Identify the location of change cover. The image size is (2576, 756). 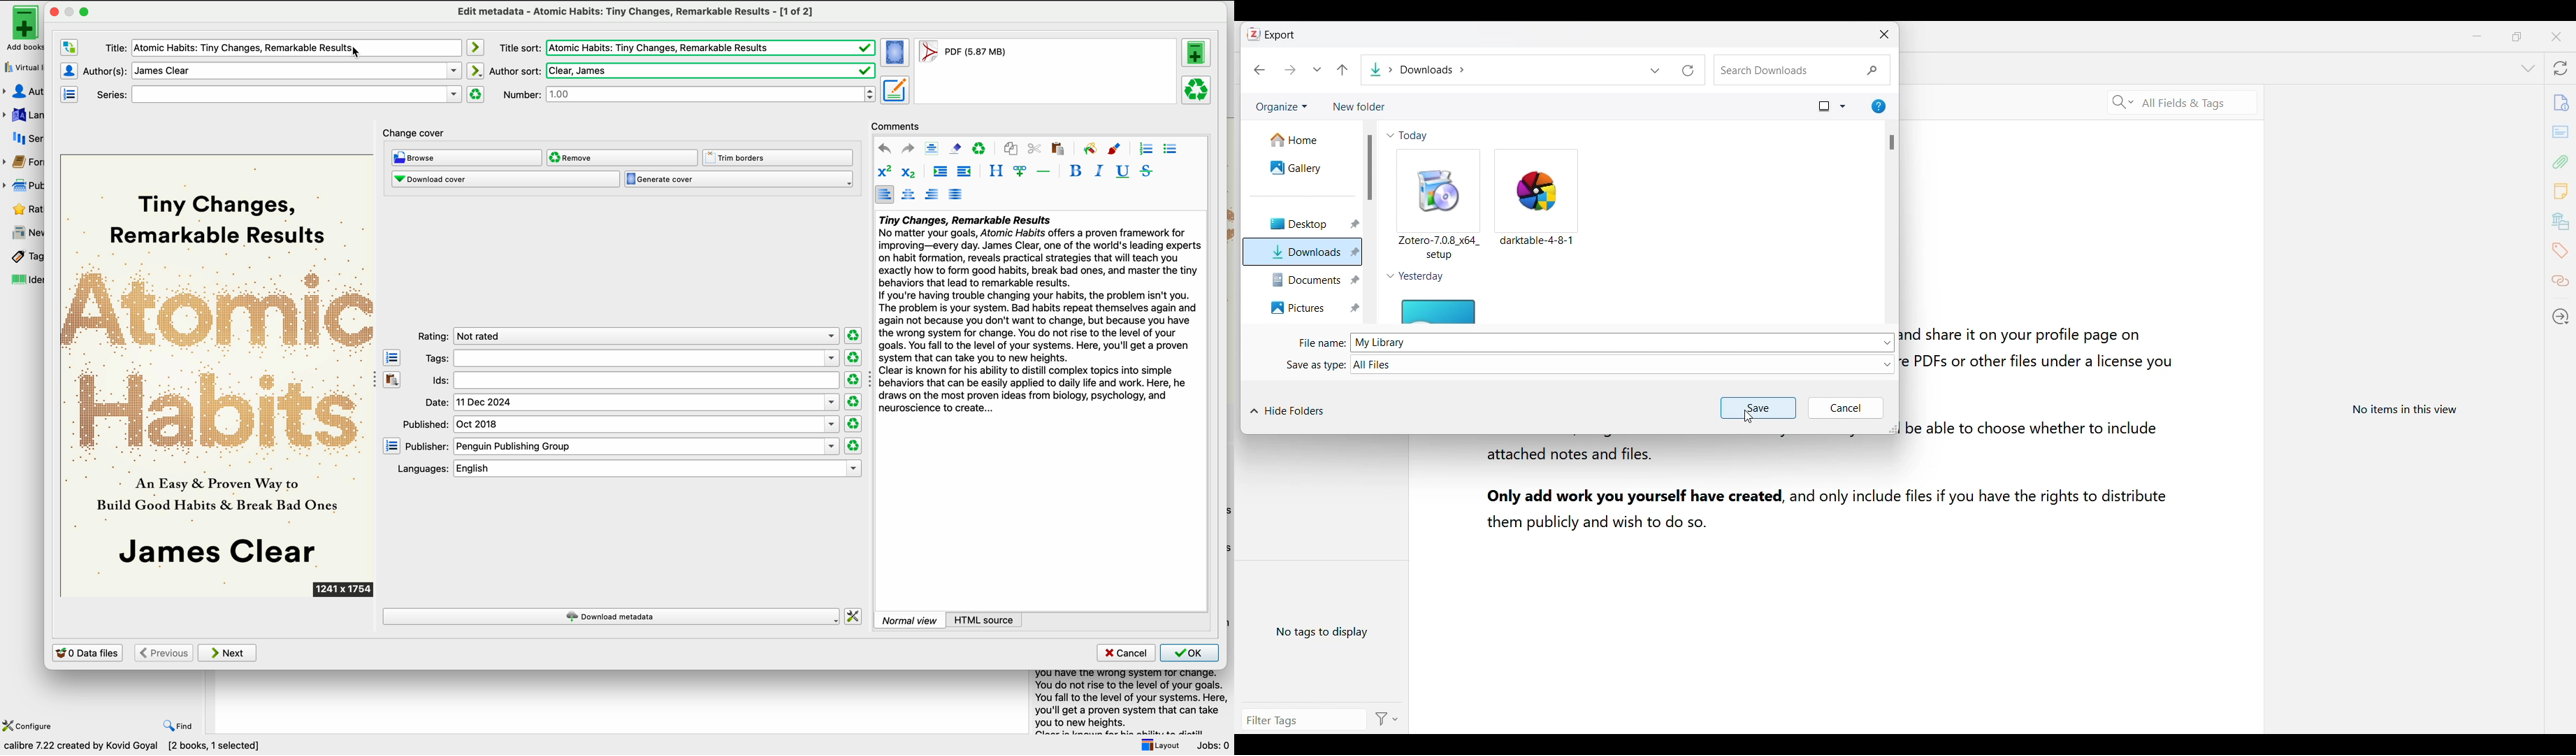
(416, 130).